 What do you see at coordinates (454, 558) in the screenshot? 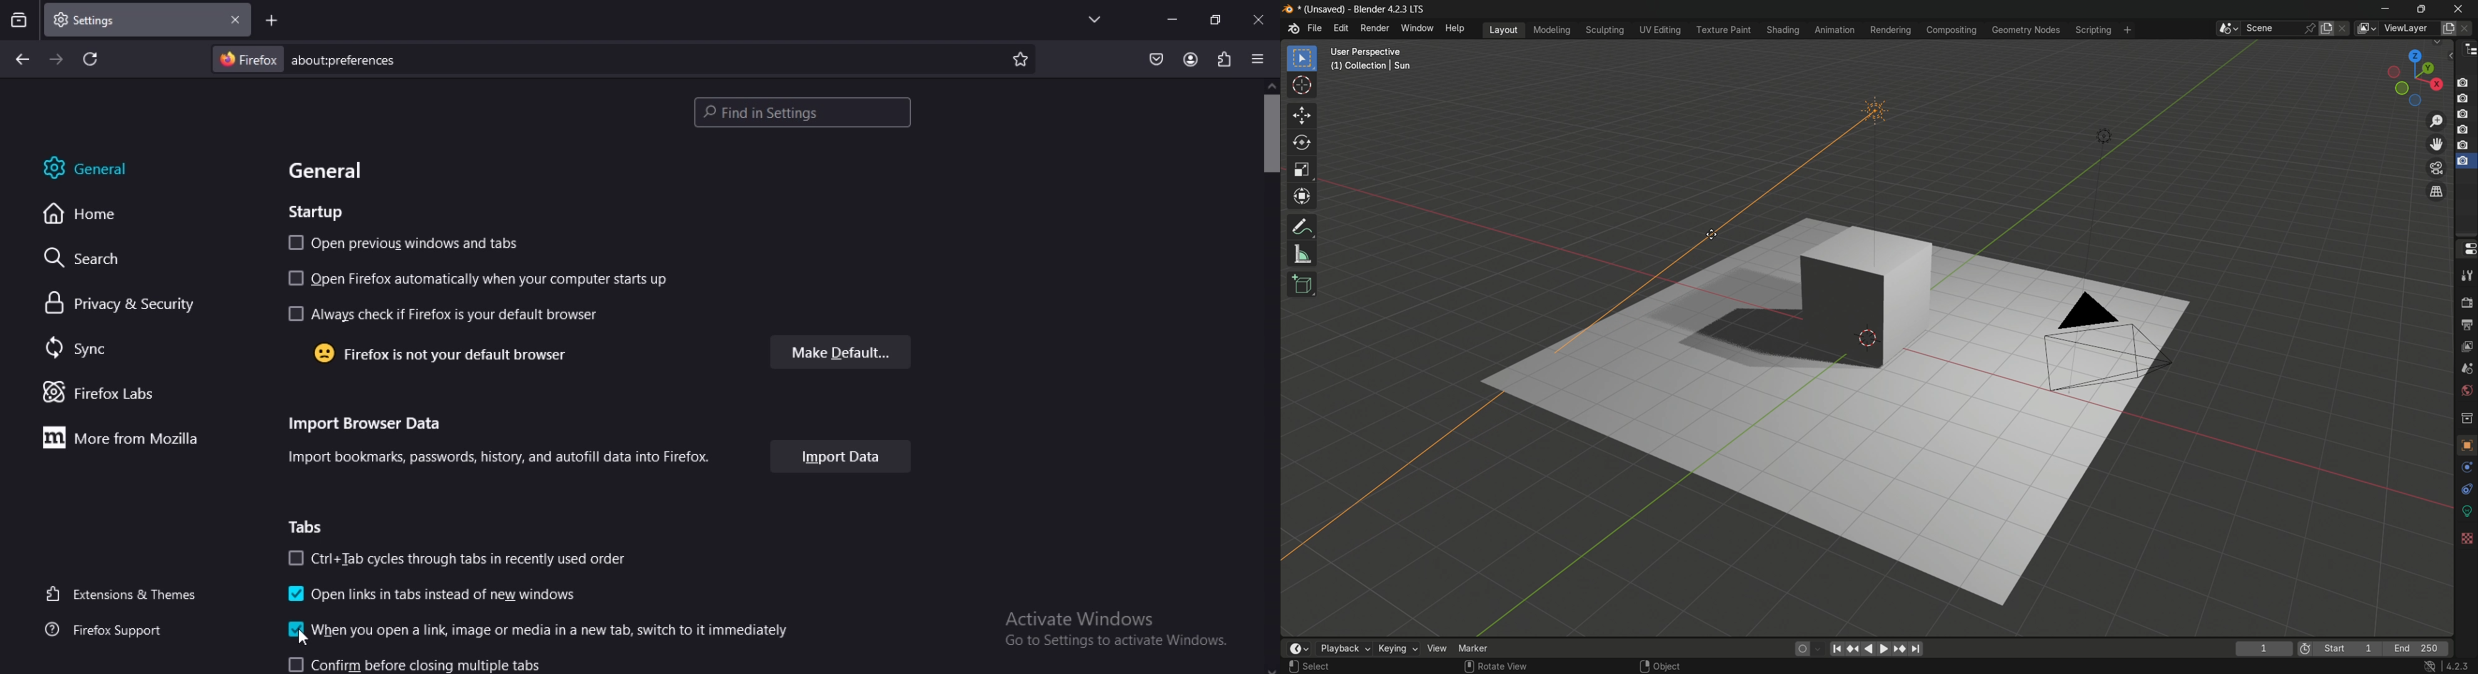
I see `Ctri+Tab cycles through tabs in recently used order` at bounding box center [454, 558].